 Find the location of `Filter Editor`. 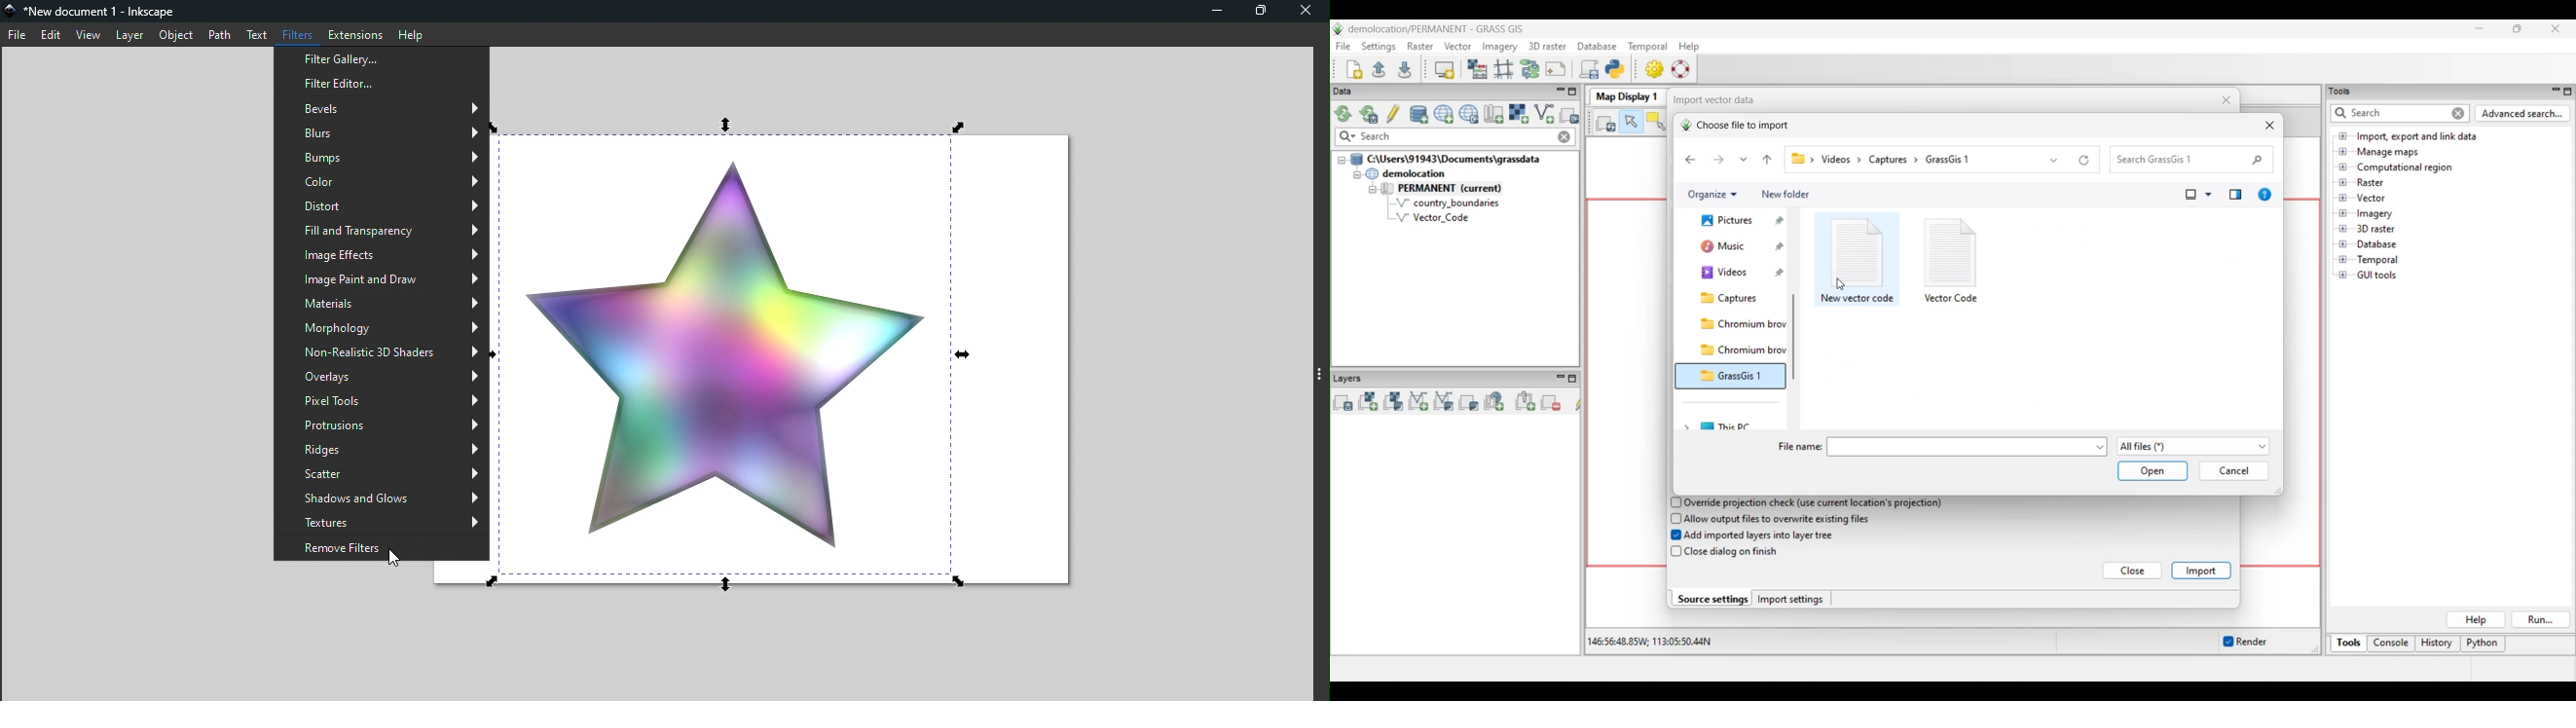

Filter Editor is located at coordinates (381, 86).